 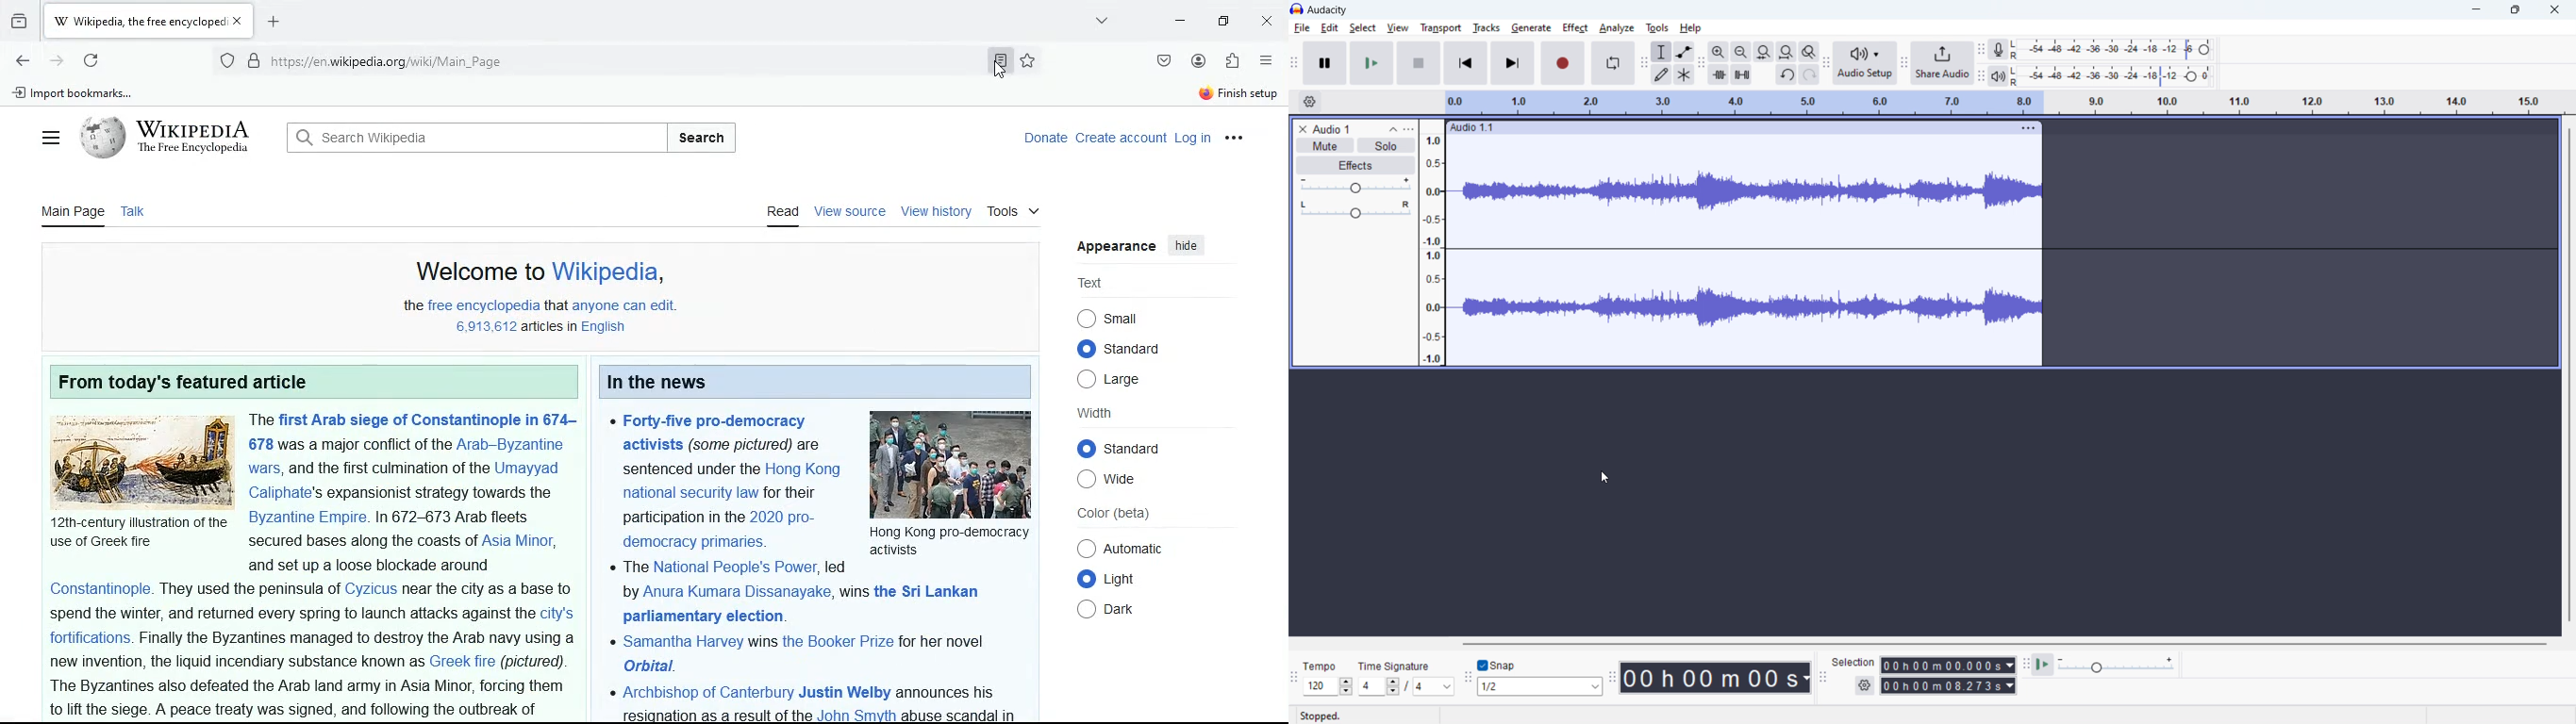 What do you see at coordinates (1000, 72) in the screenshot?
I see `cursor` at bounding box center [1000, 72].